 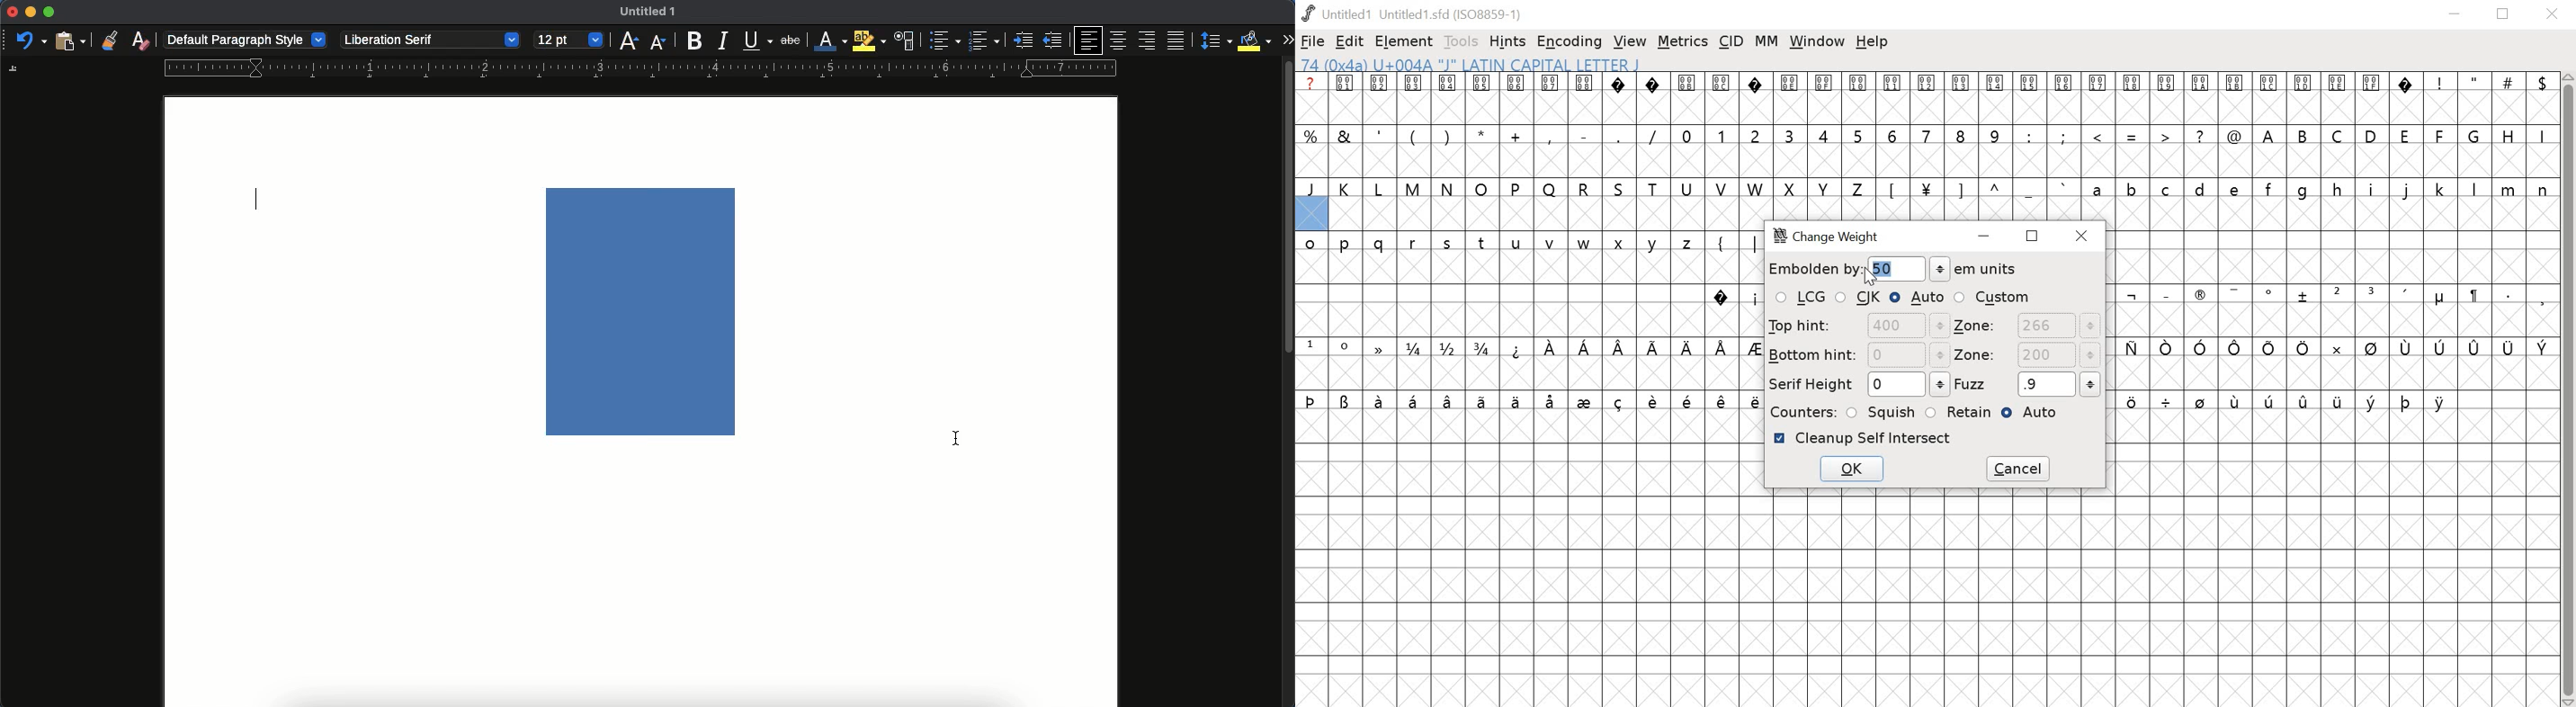 What do you see at coordinates (983, 41) in the screenshot?
I see `number bullet` at bounding box center [983, 41].